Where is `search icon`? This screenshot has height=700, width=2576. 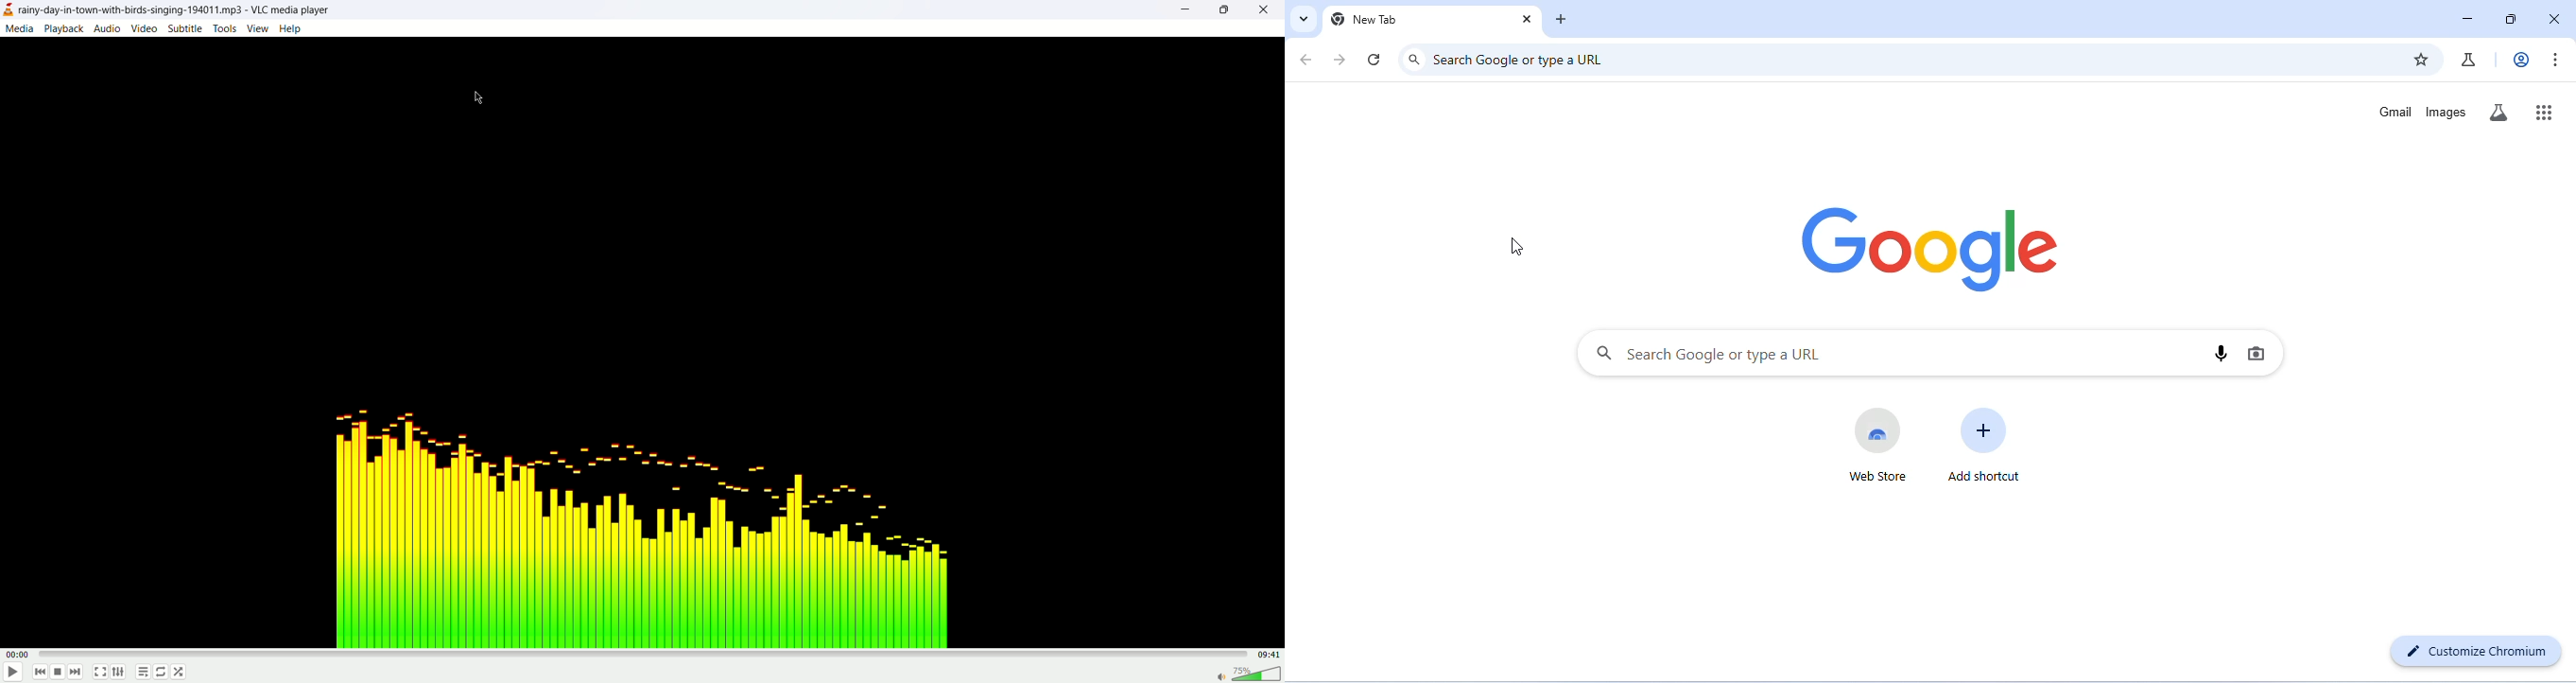
search icon is located at coordinates (1414, 59).